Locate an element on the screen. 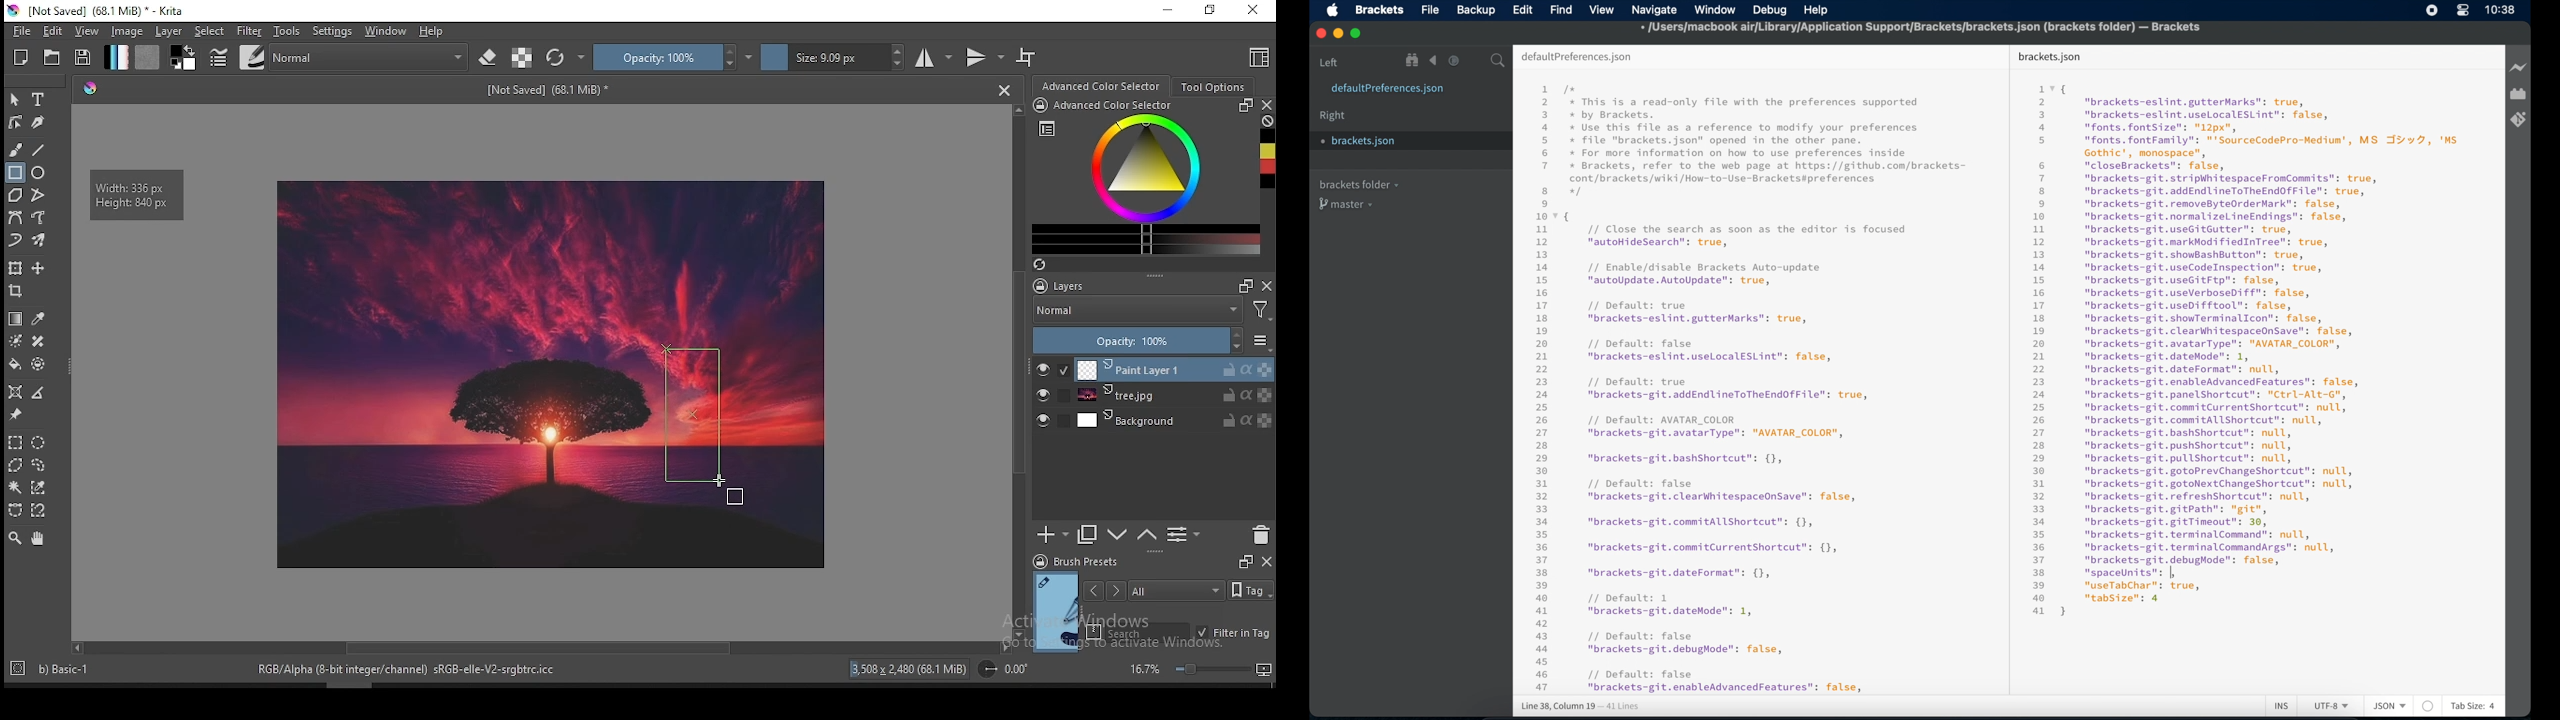 This screenshot has height=728, width=2576. layers is located at coordinates (1110, 285).